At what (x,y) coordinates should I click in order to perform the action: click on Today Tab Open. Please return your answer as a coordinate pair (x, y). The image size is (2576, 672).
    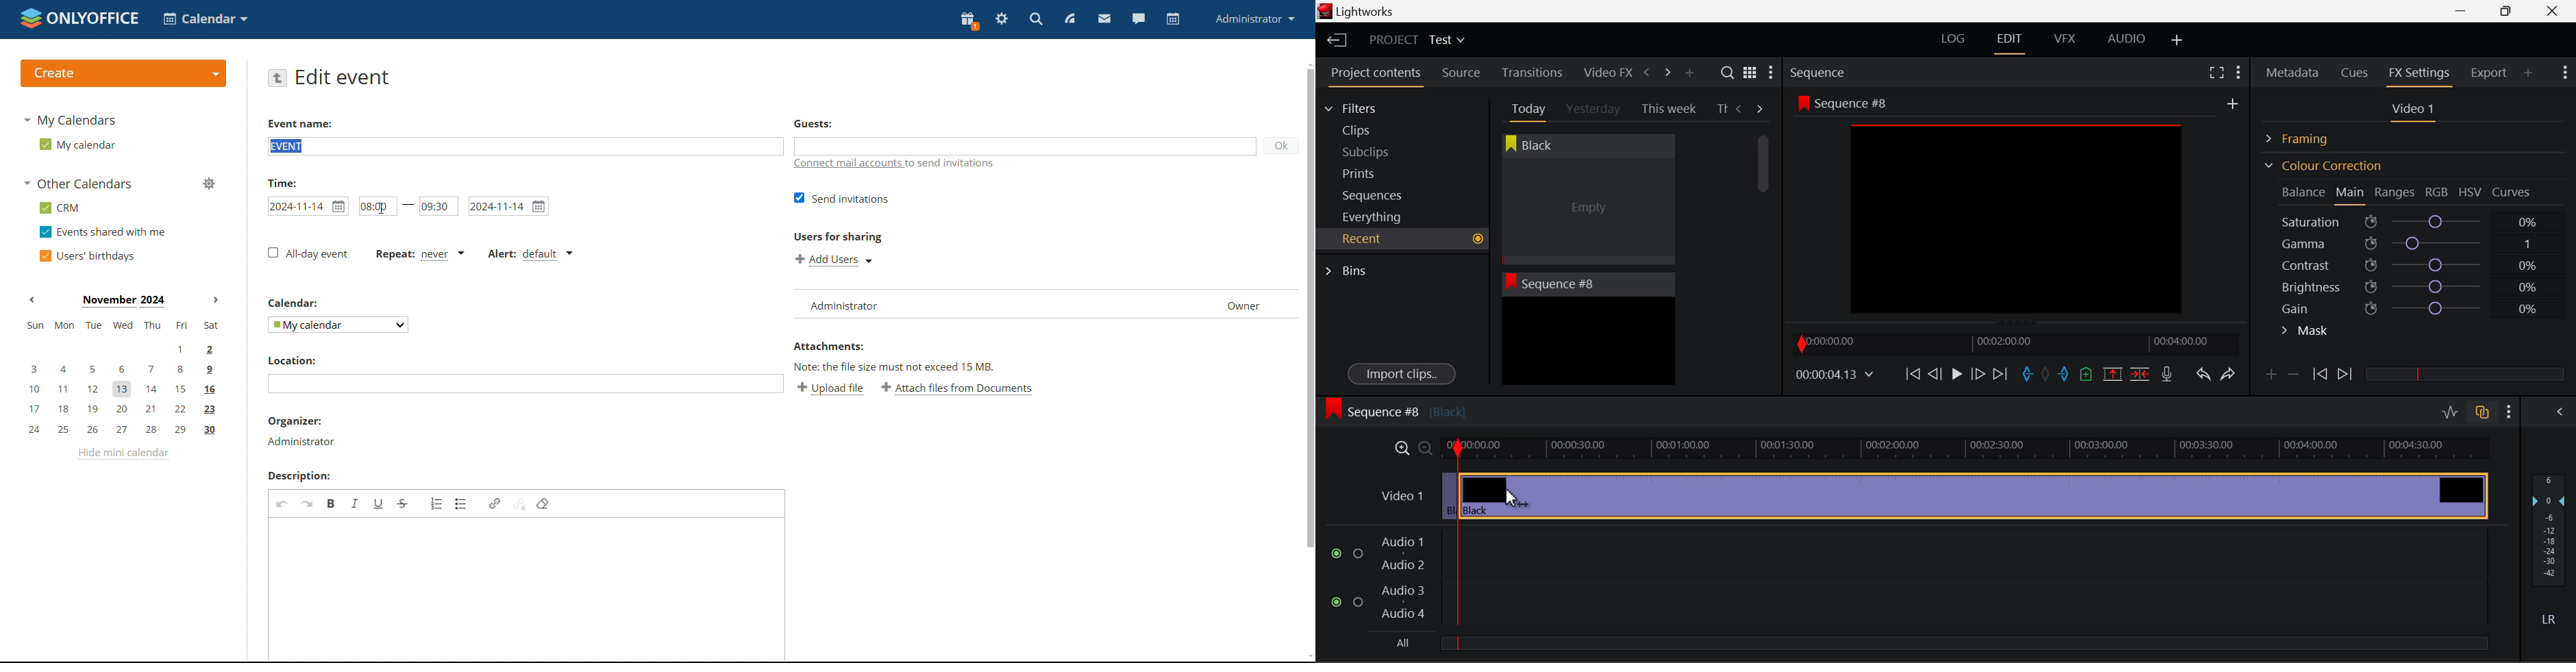
    Looking at the image, I should click on (1526, 108).